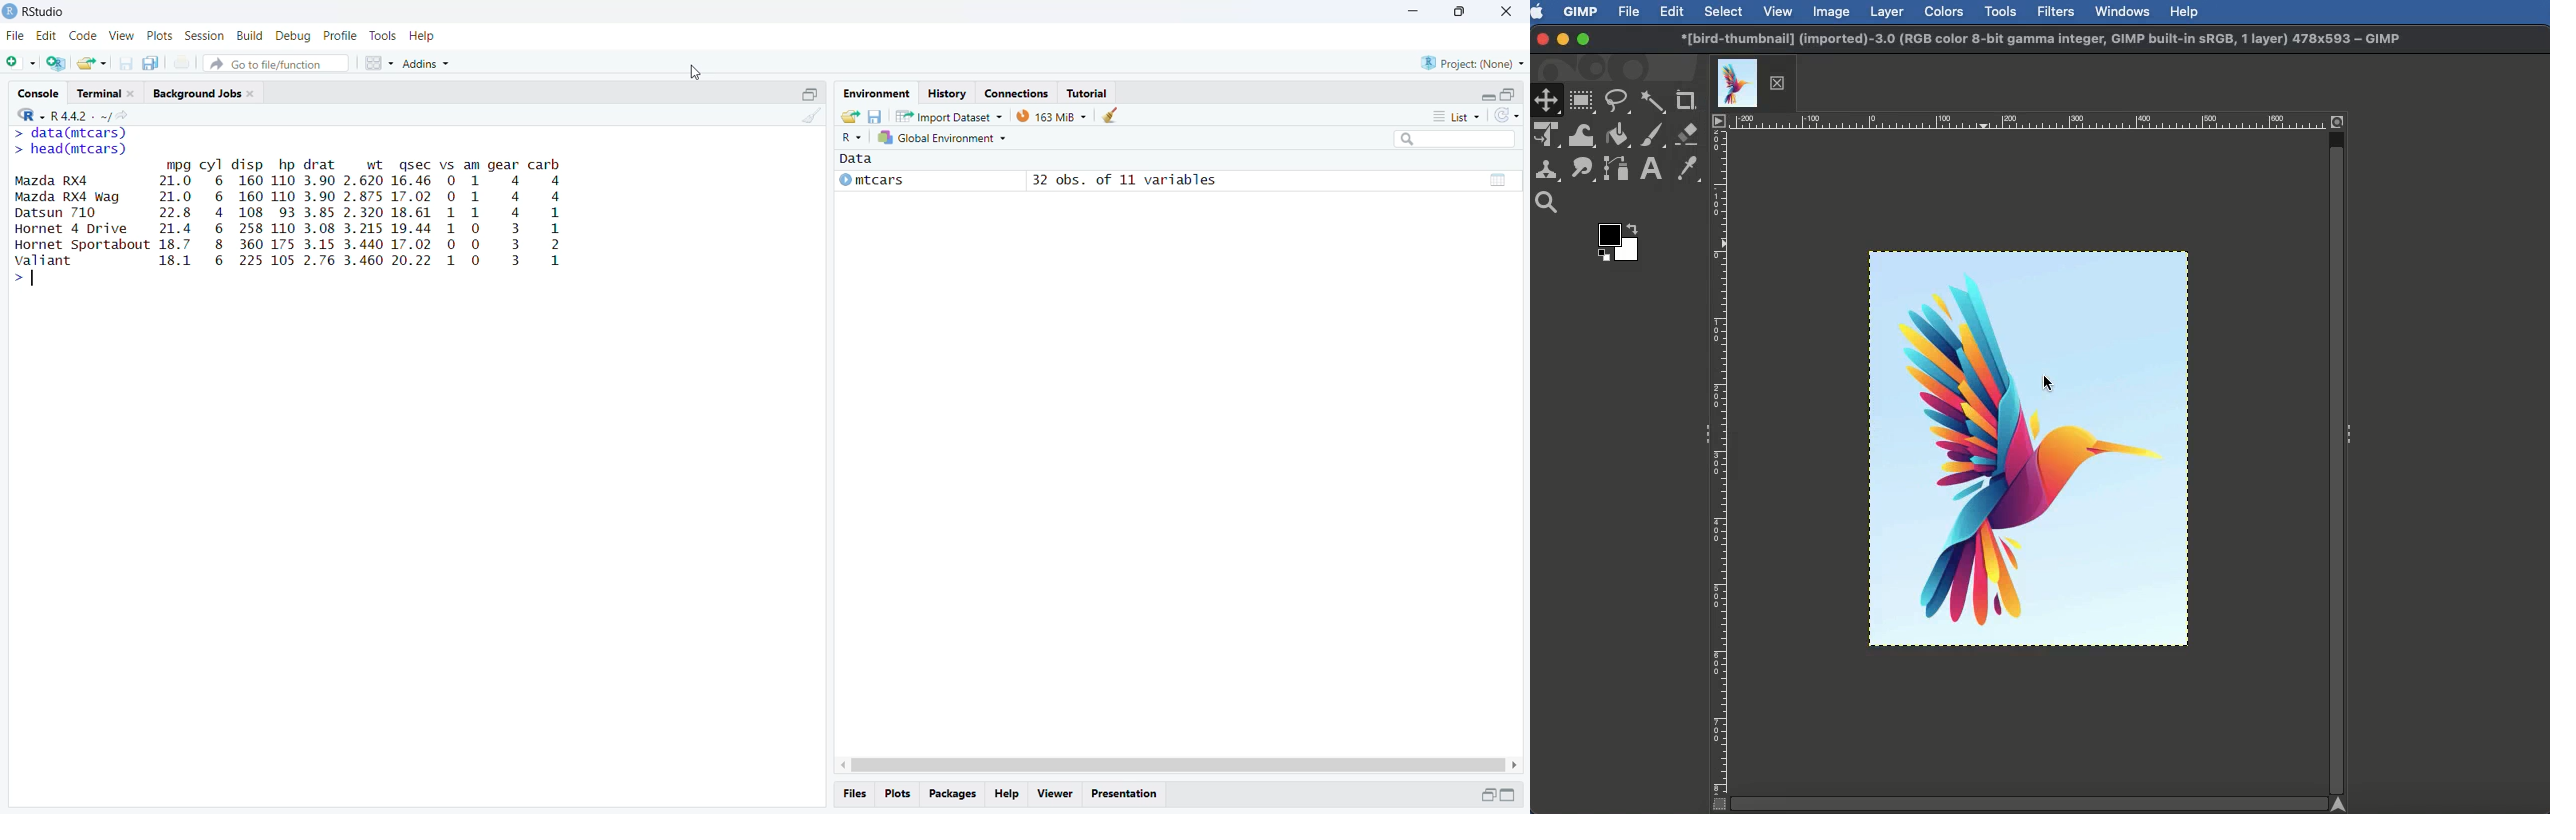  I want to click on Environment, so click(878, 94).